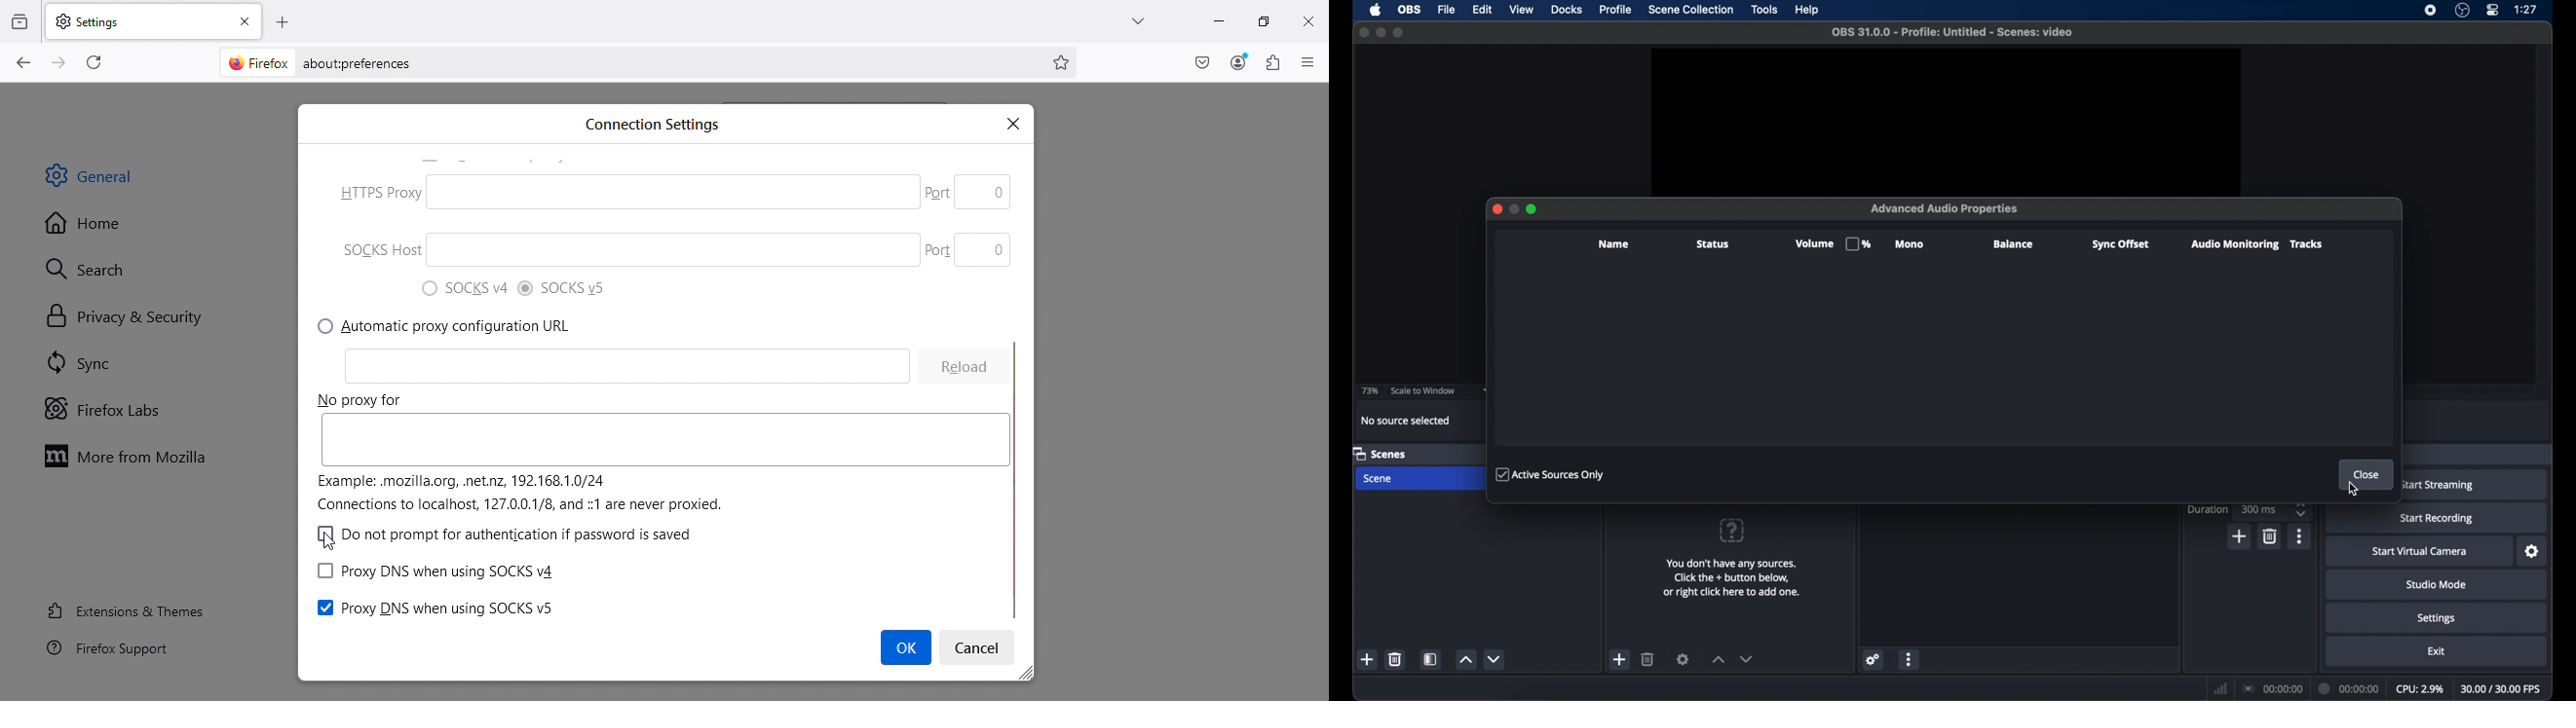 The height and width of the screenshot is (728, 2576). What do you see at coordinates (2419, 689) in the screenshot?
I see `cpu` at bounding box center [2419, 689].